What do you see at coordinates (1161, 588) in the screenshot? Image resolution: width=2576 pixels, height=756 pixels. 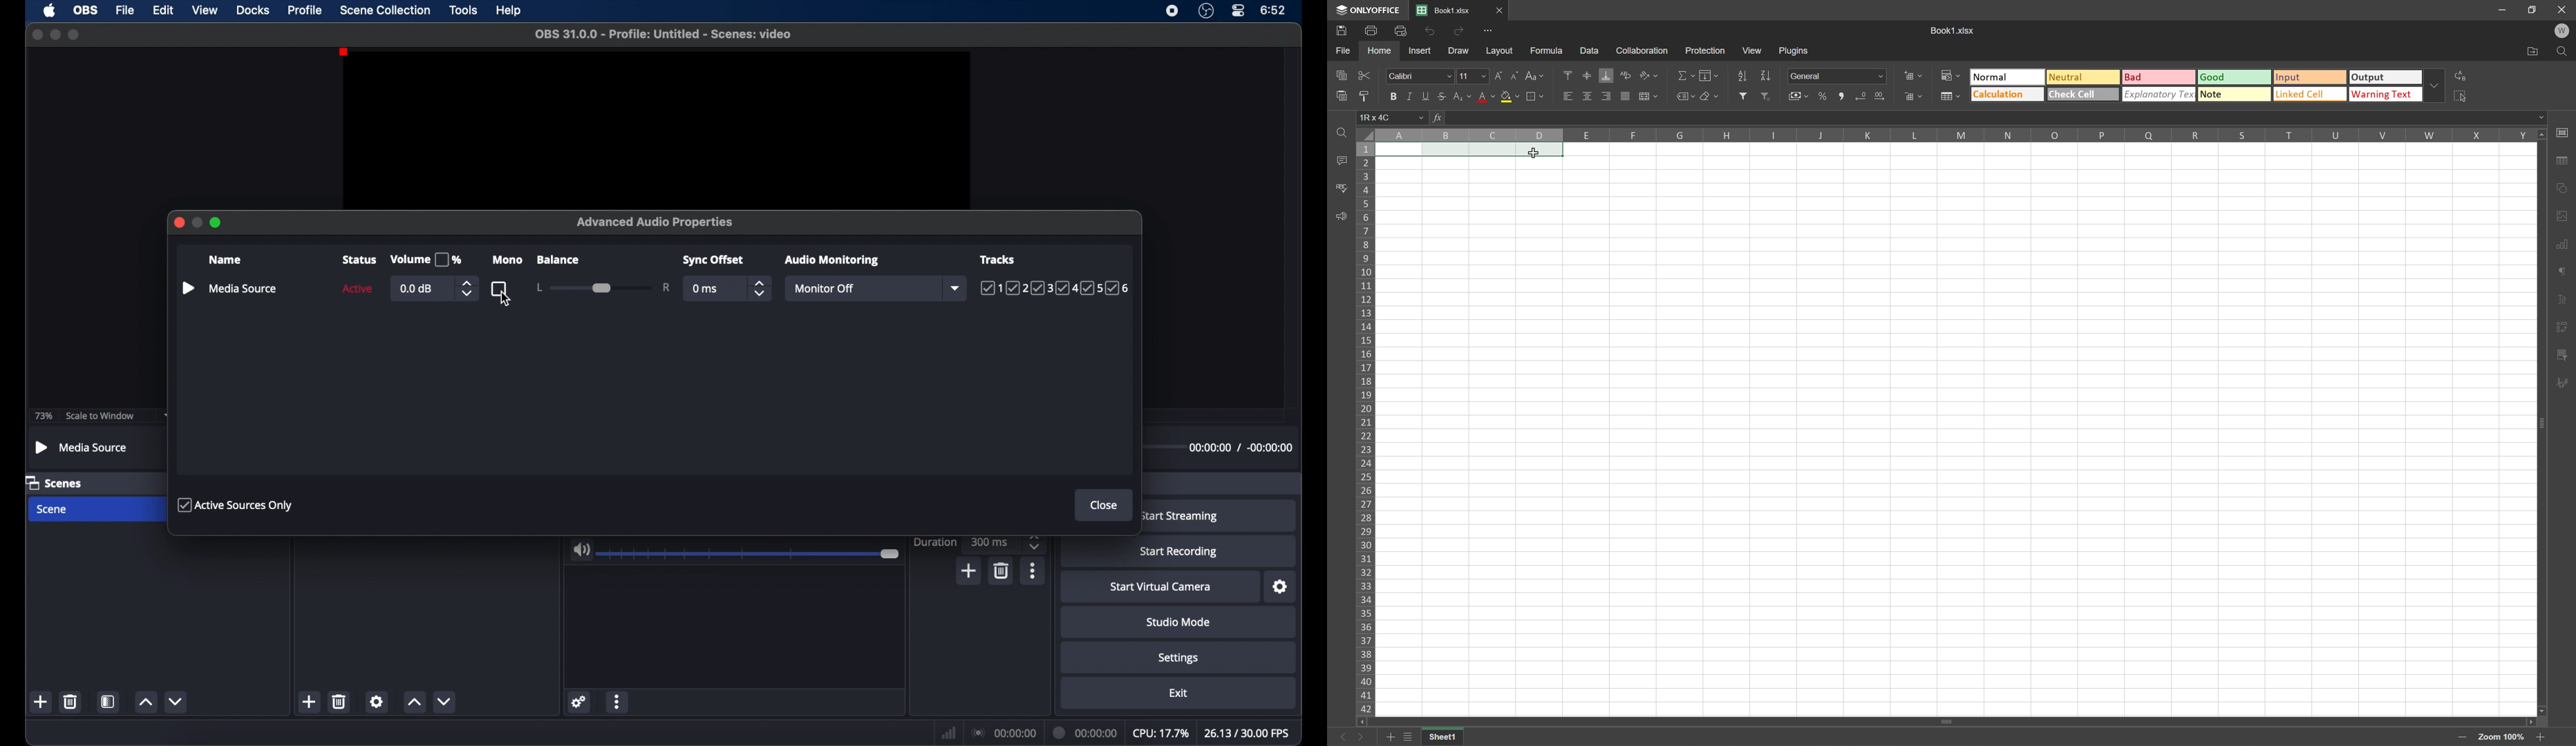 I see `start virtual camera` at bounding box center [1161, 588].